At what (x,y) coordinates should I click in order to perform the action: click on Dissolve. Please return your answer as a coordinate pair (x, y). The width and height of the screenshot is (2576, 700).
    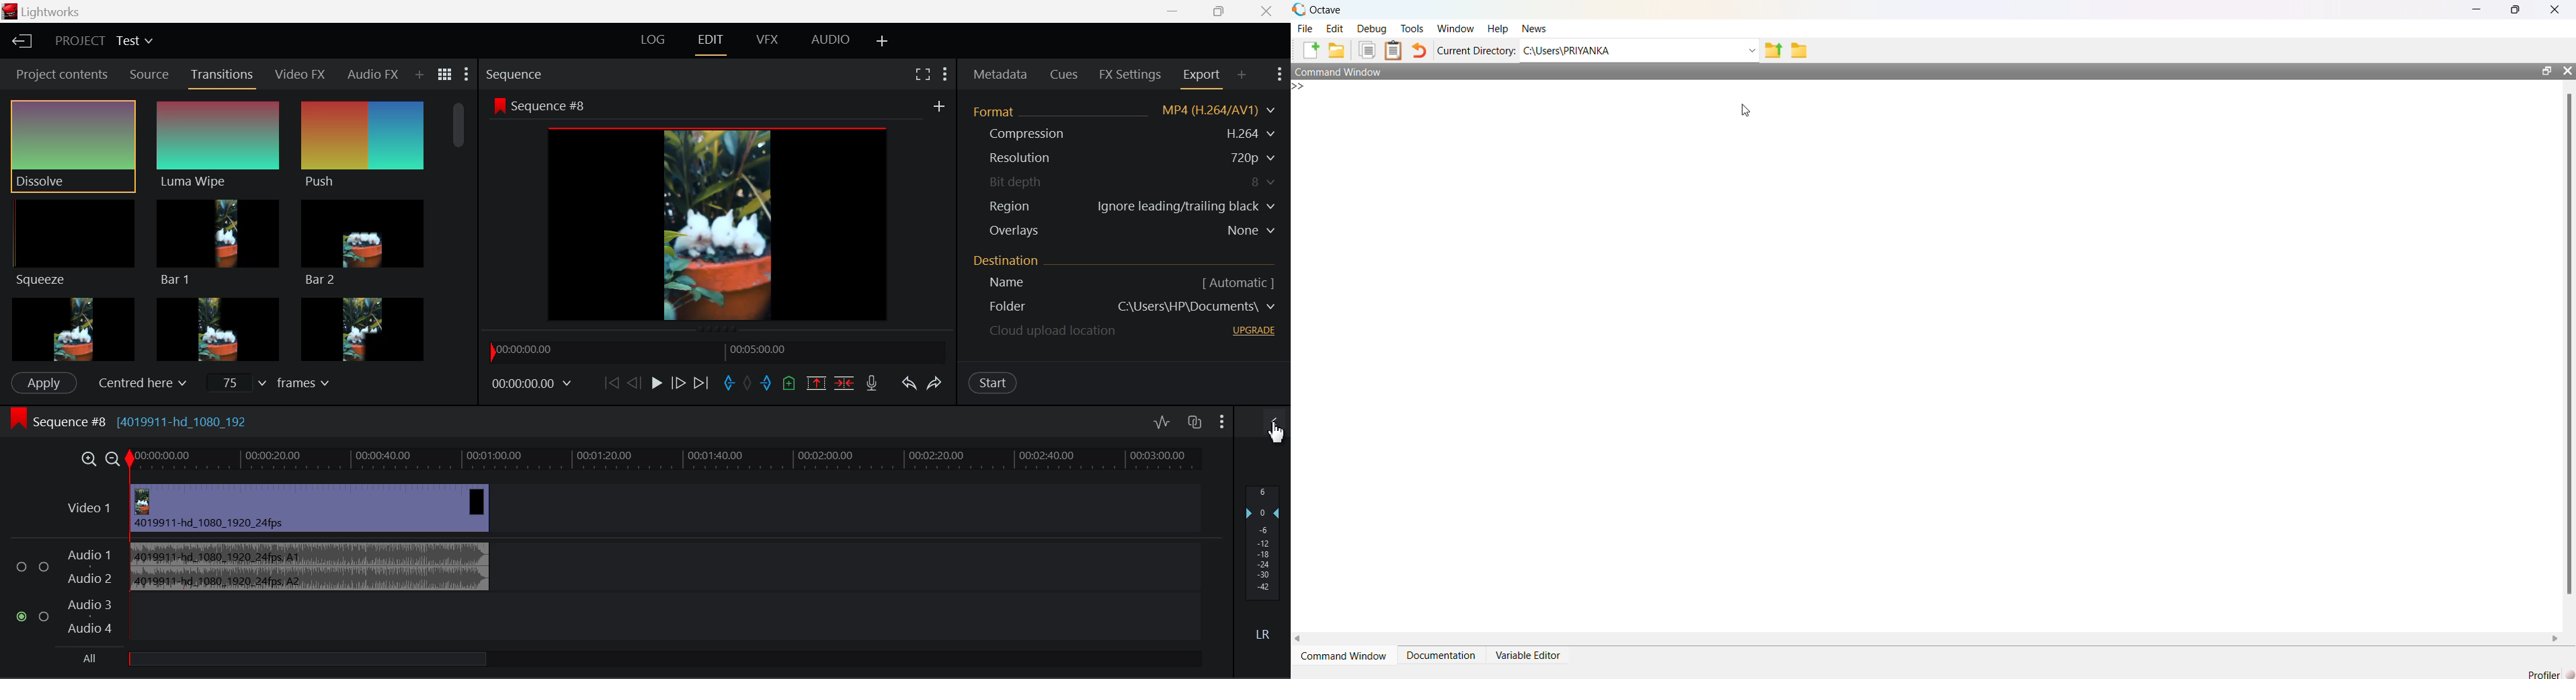
    Looking at the image, I should click on (73, 145).